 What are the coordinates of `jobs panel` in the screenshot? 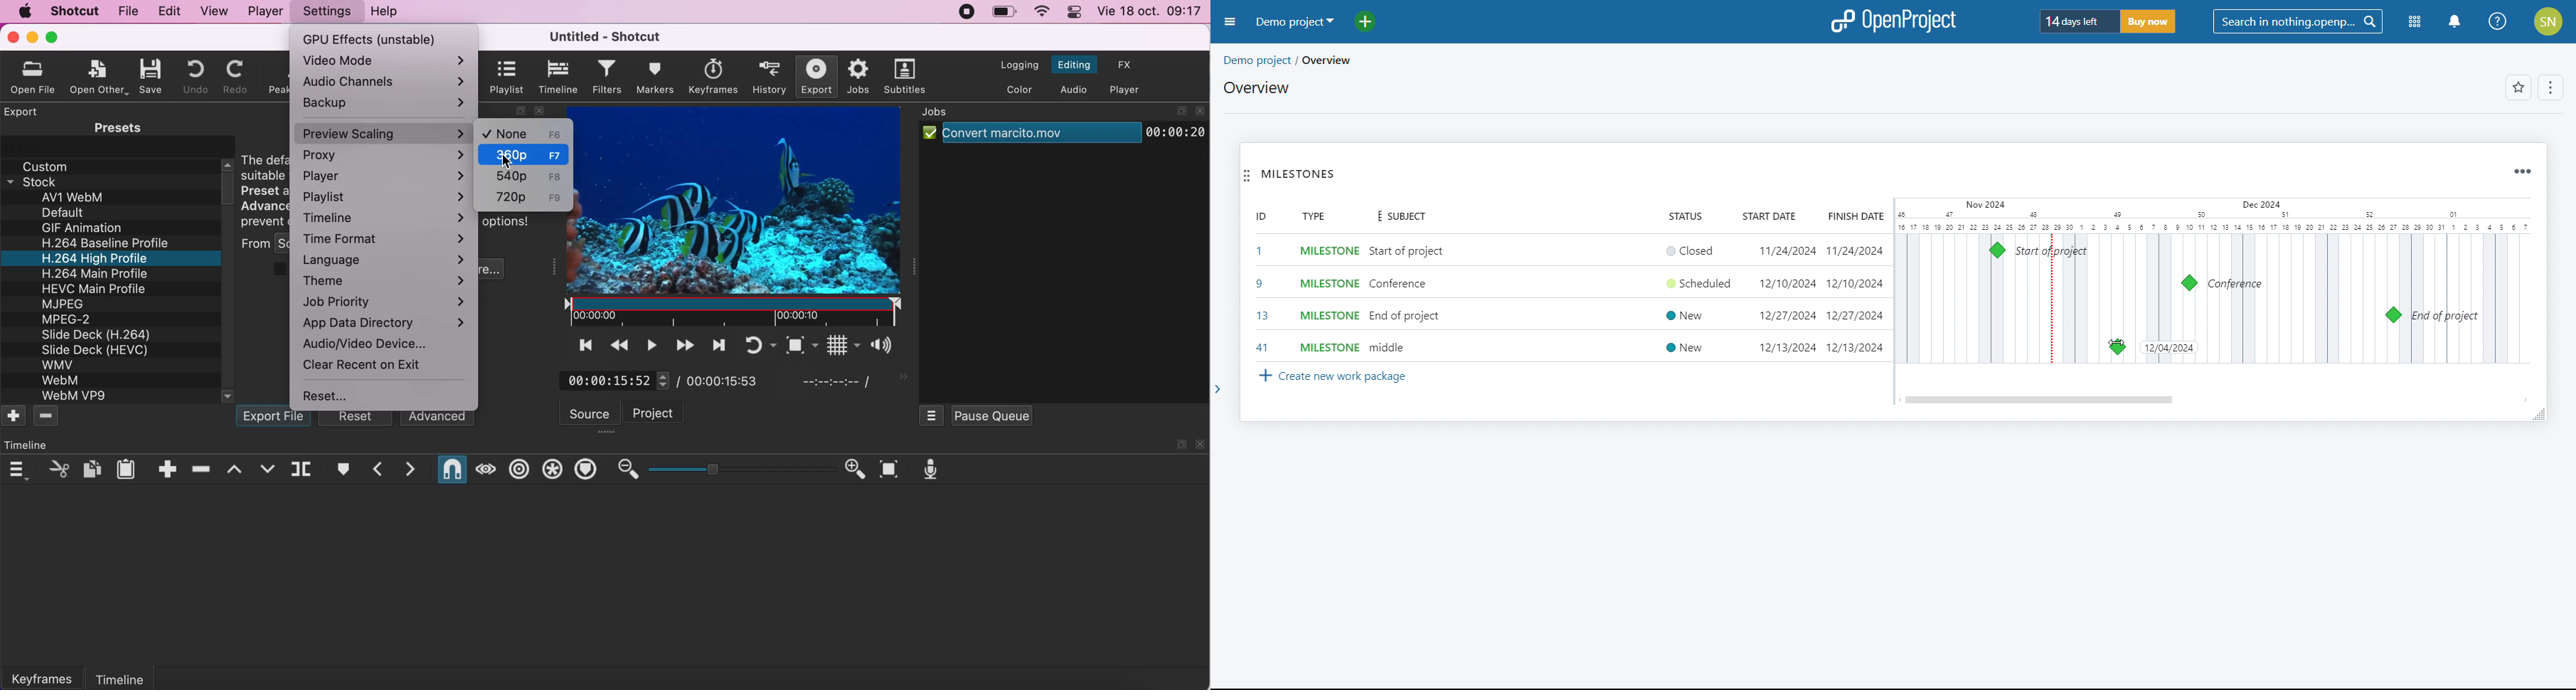 It's located at (945, 113).